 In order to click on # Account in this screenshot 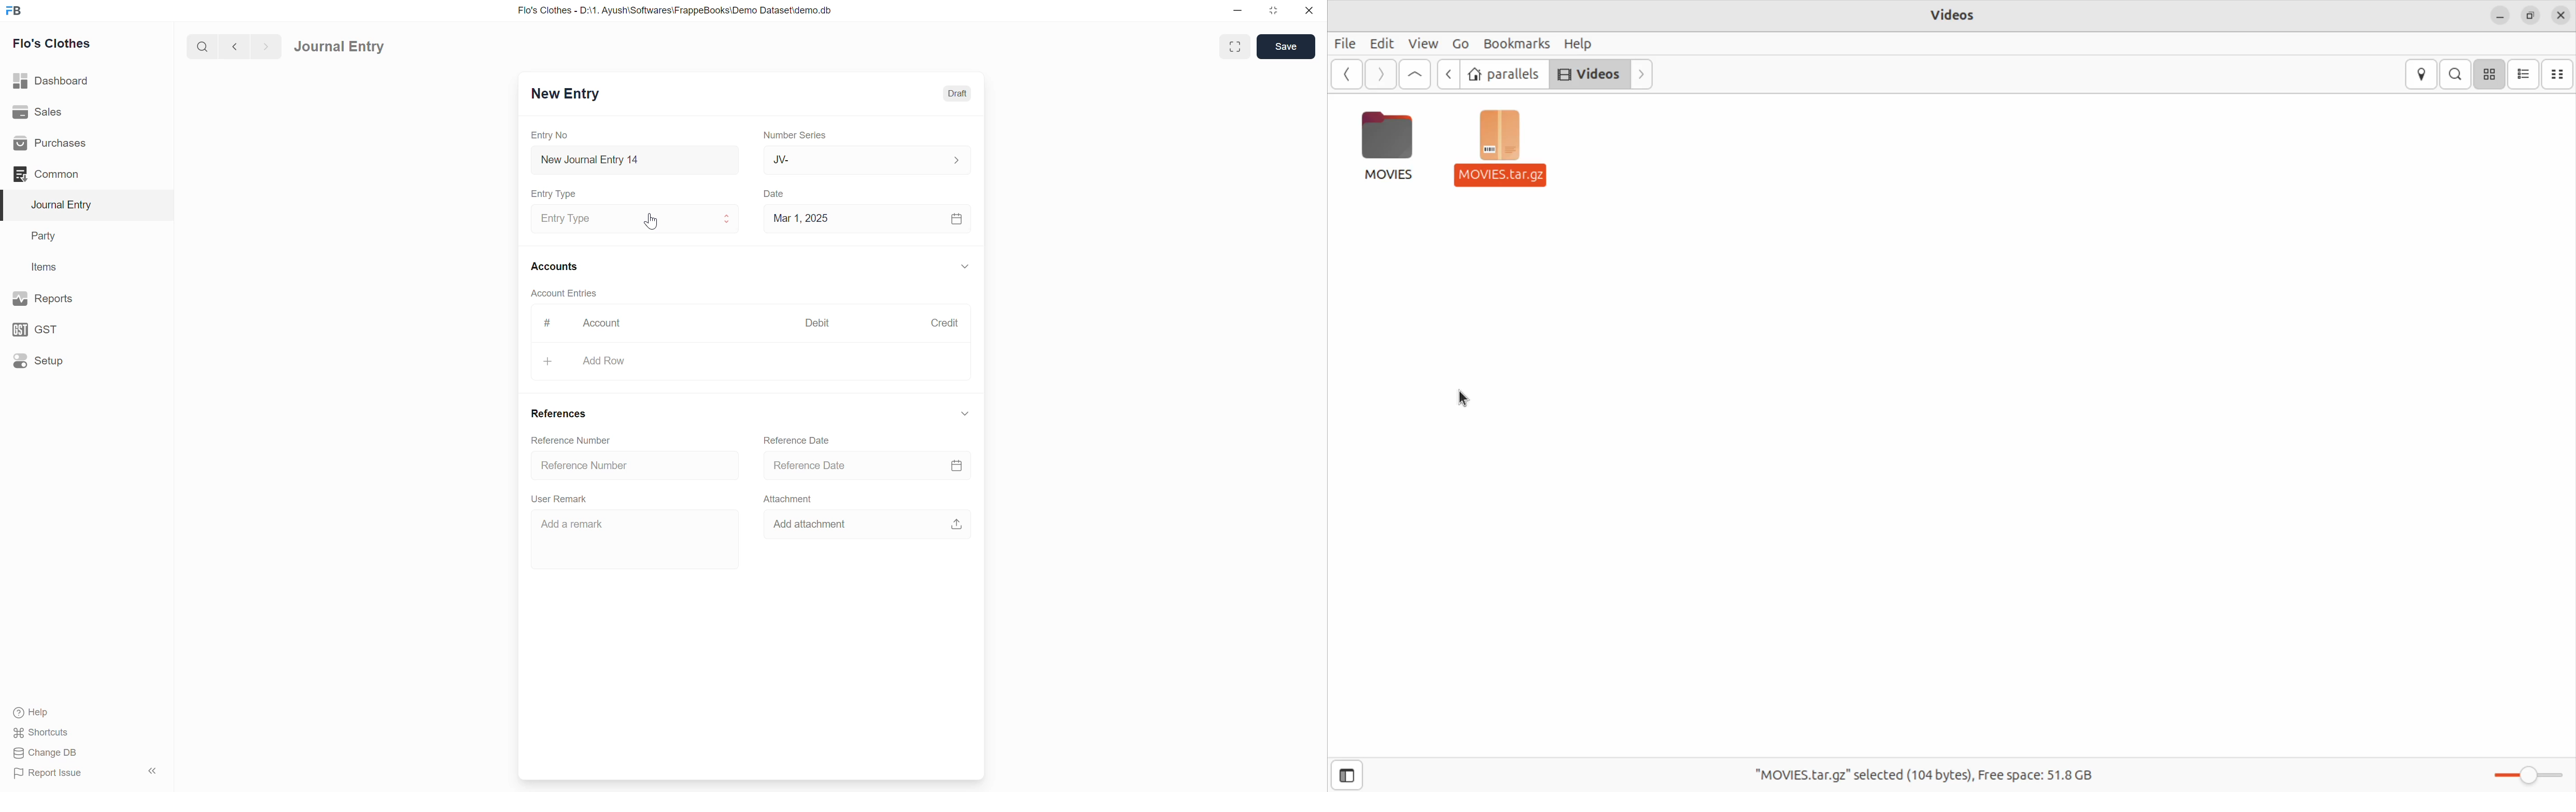, I will do `click(612, 322)`.